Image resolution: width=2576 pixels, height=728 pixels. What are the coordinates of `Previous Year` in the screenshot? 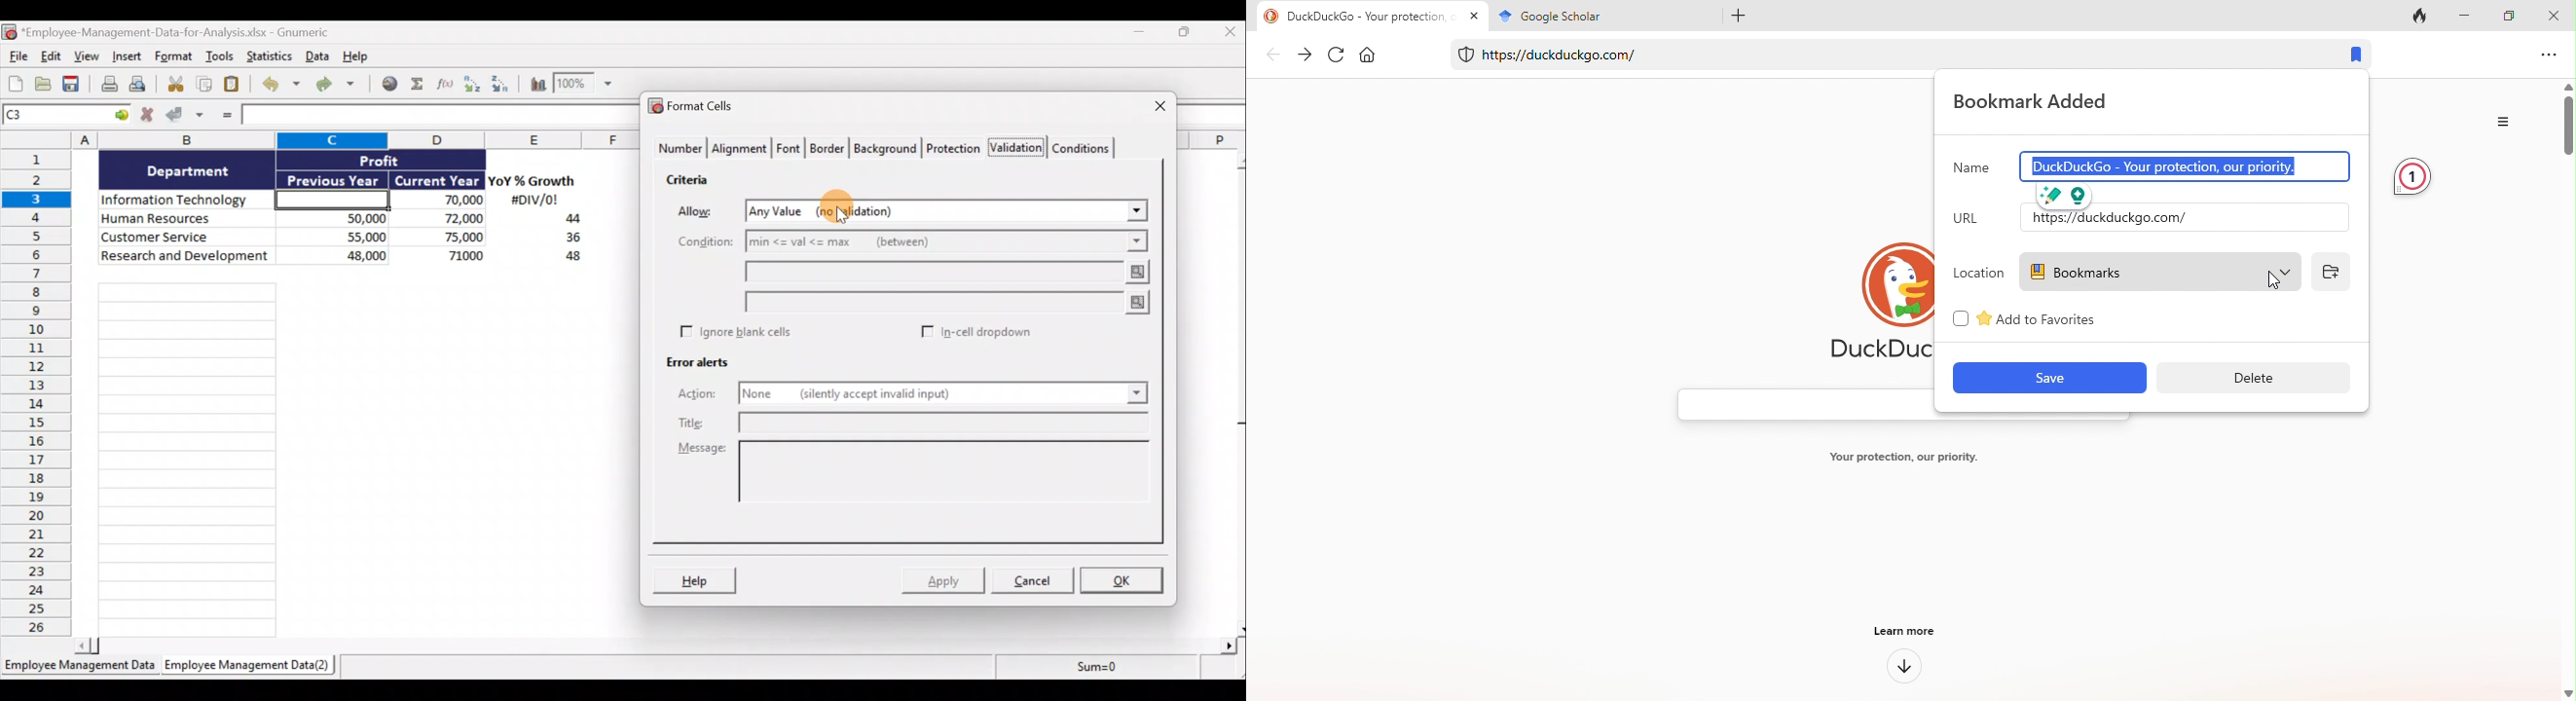 It's located at (334, 178).